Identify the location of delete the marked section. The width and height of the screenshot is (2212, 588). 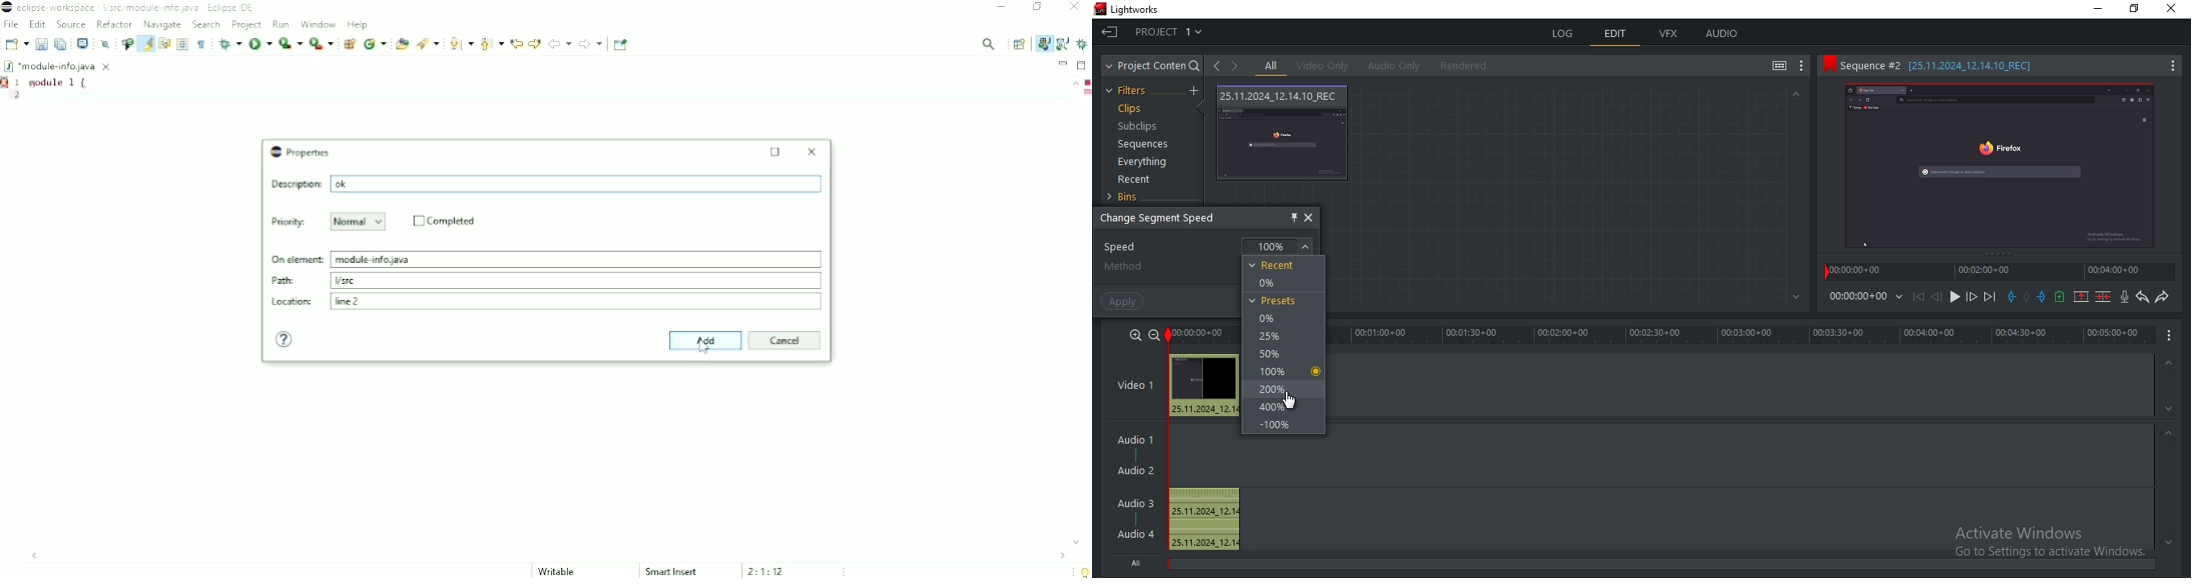
(2104, 296).